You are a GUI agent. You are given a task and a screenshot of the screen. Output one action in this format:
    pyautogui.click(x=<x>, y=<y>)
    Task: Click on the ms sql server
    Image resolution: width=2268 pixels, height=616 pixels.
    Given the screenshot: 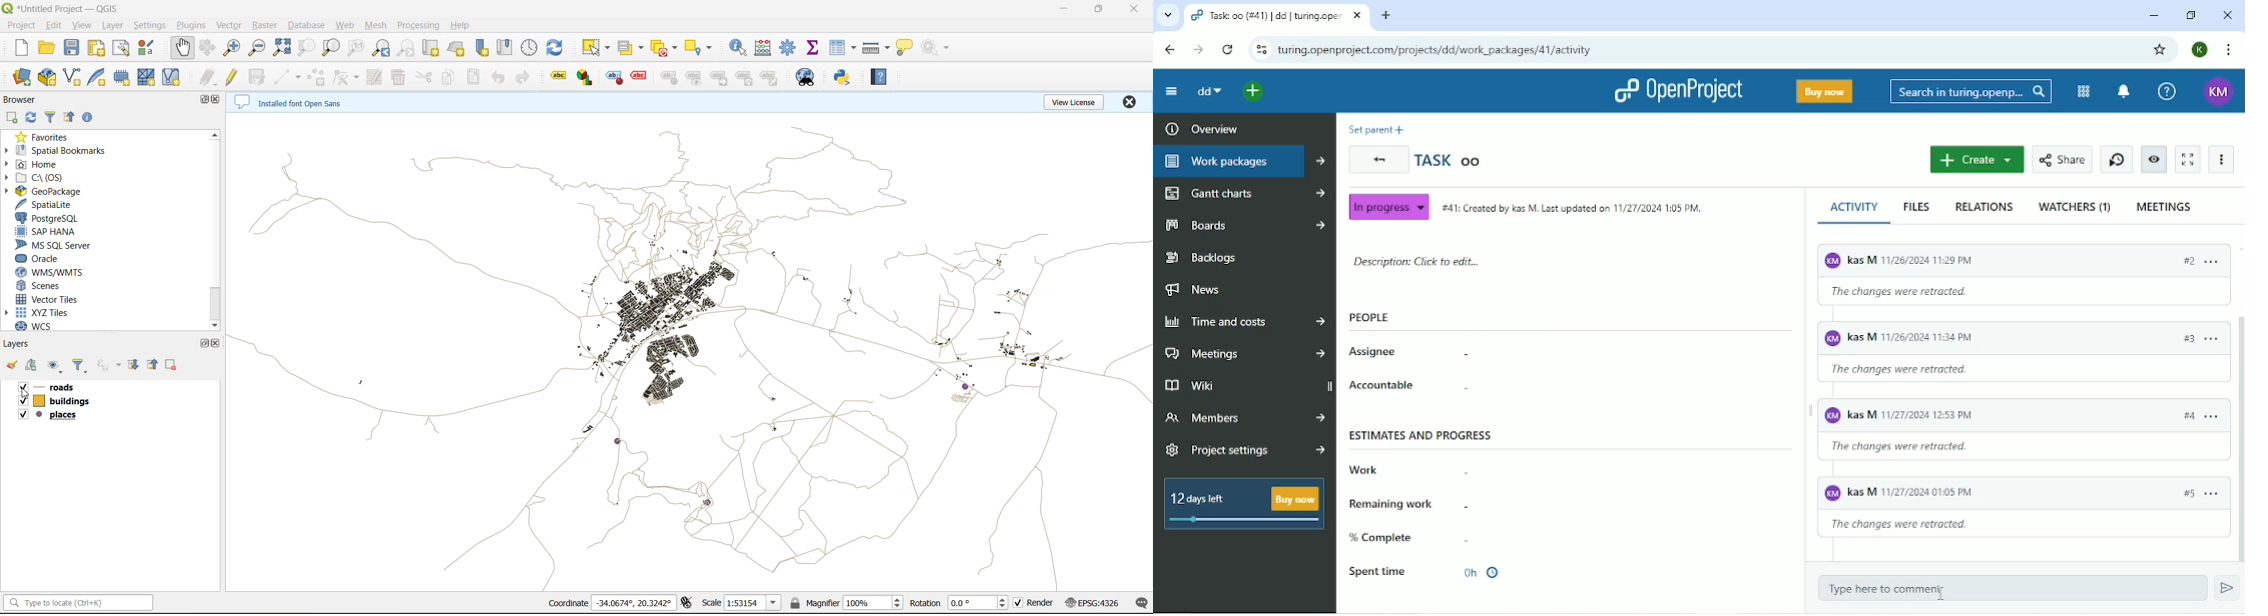 What is the action you would take?
    pyautogui.click(x=56, y=245)
    